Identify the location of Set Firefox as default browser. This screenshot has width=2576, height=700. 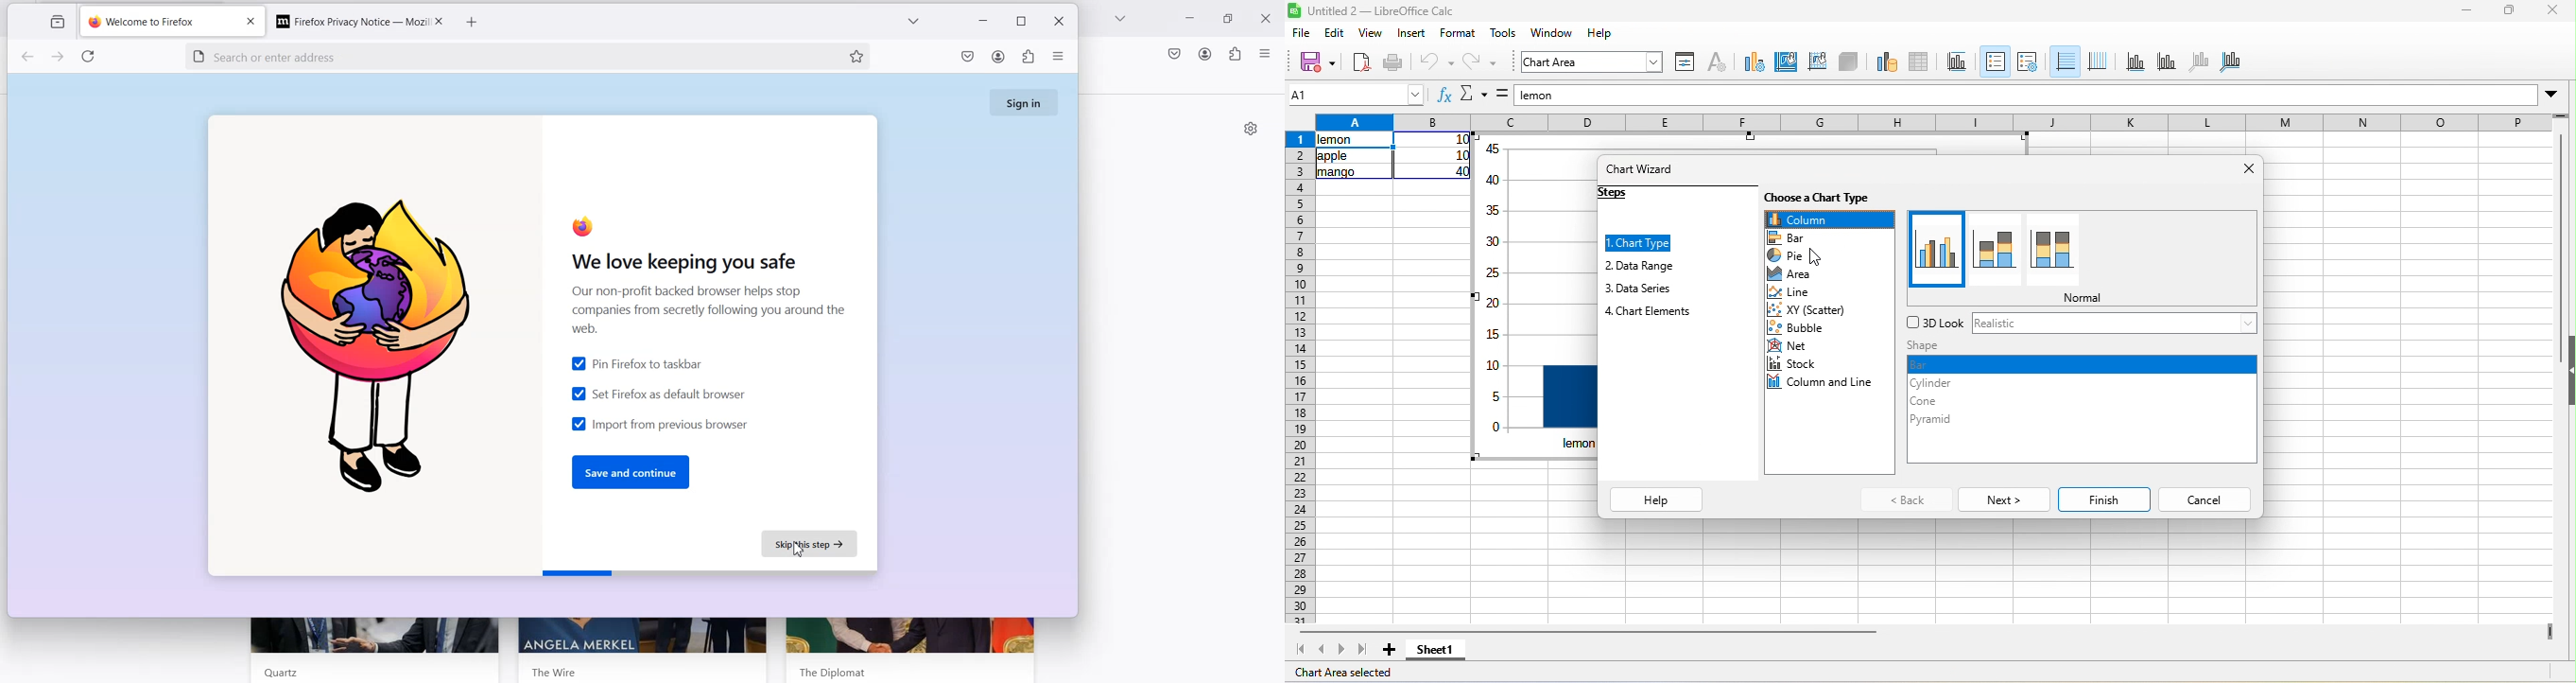
(658, 393).